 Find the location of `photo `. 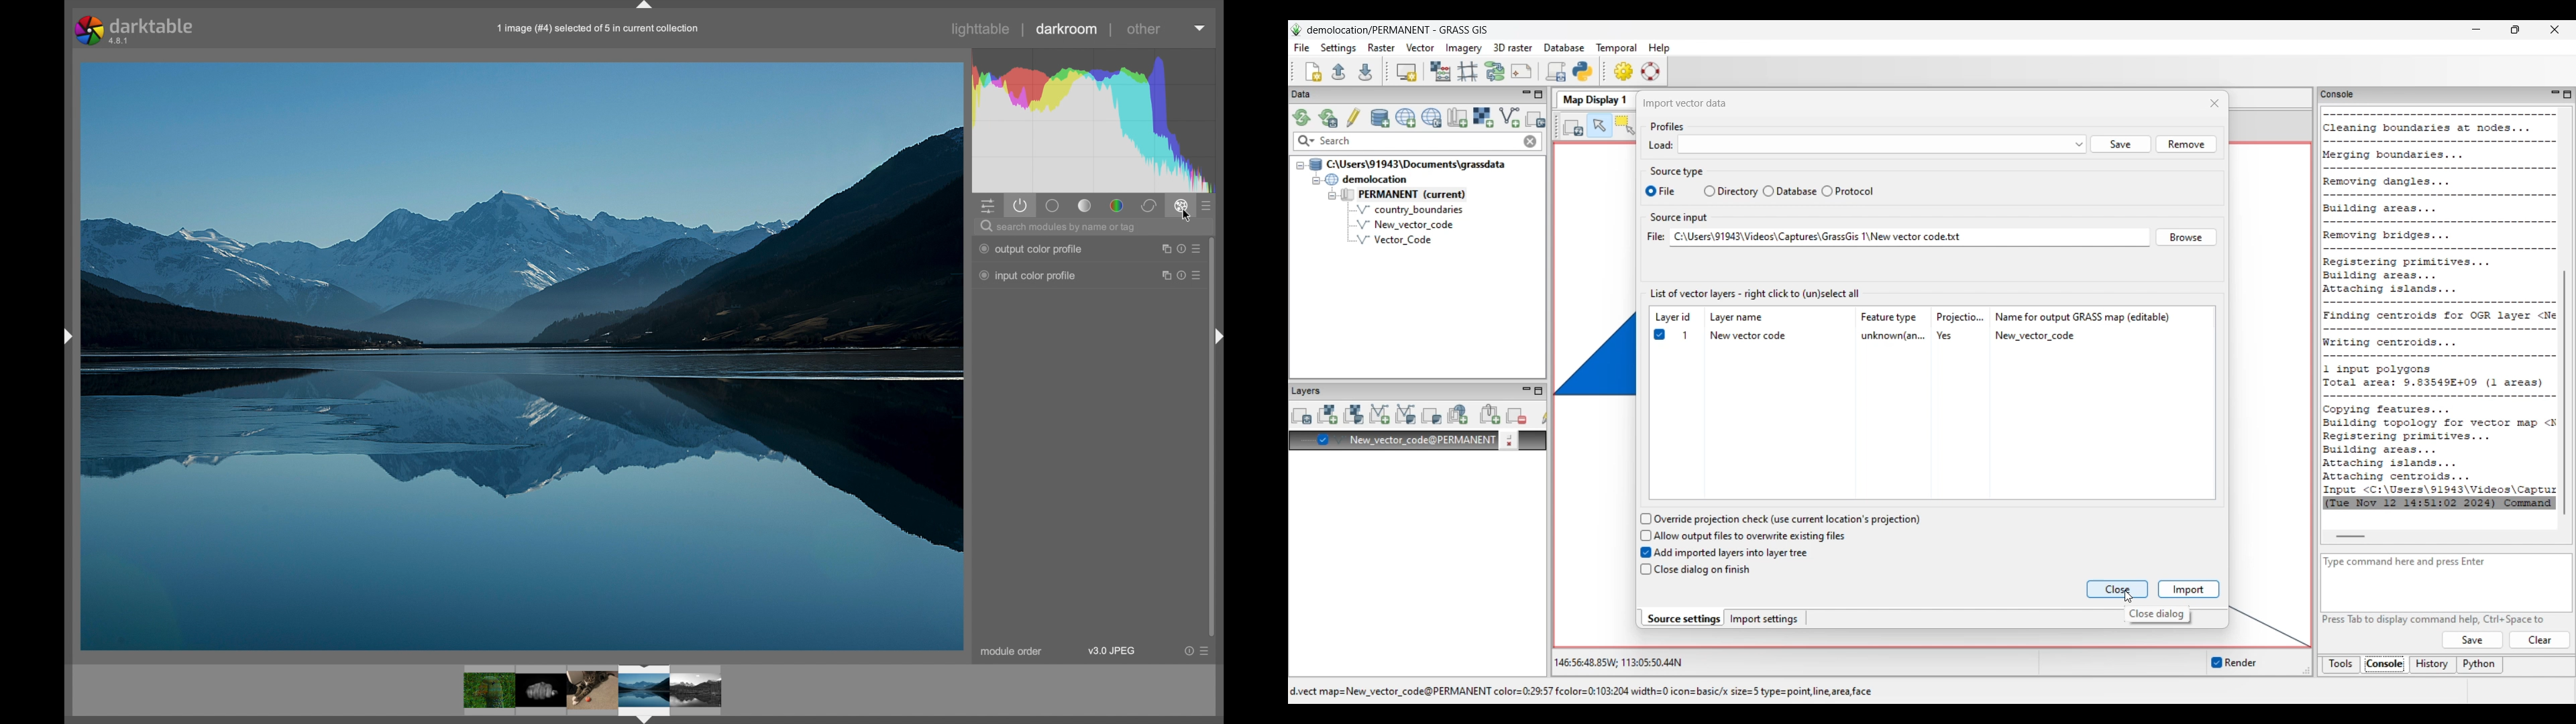

photo  is located at coordinates (522, 355).